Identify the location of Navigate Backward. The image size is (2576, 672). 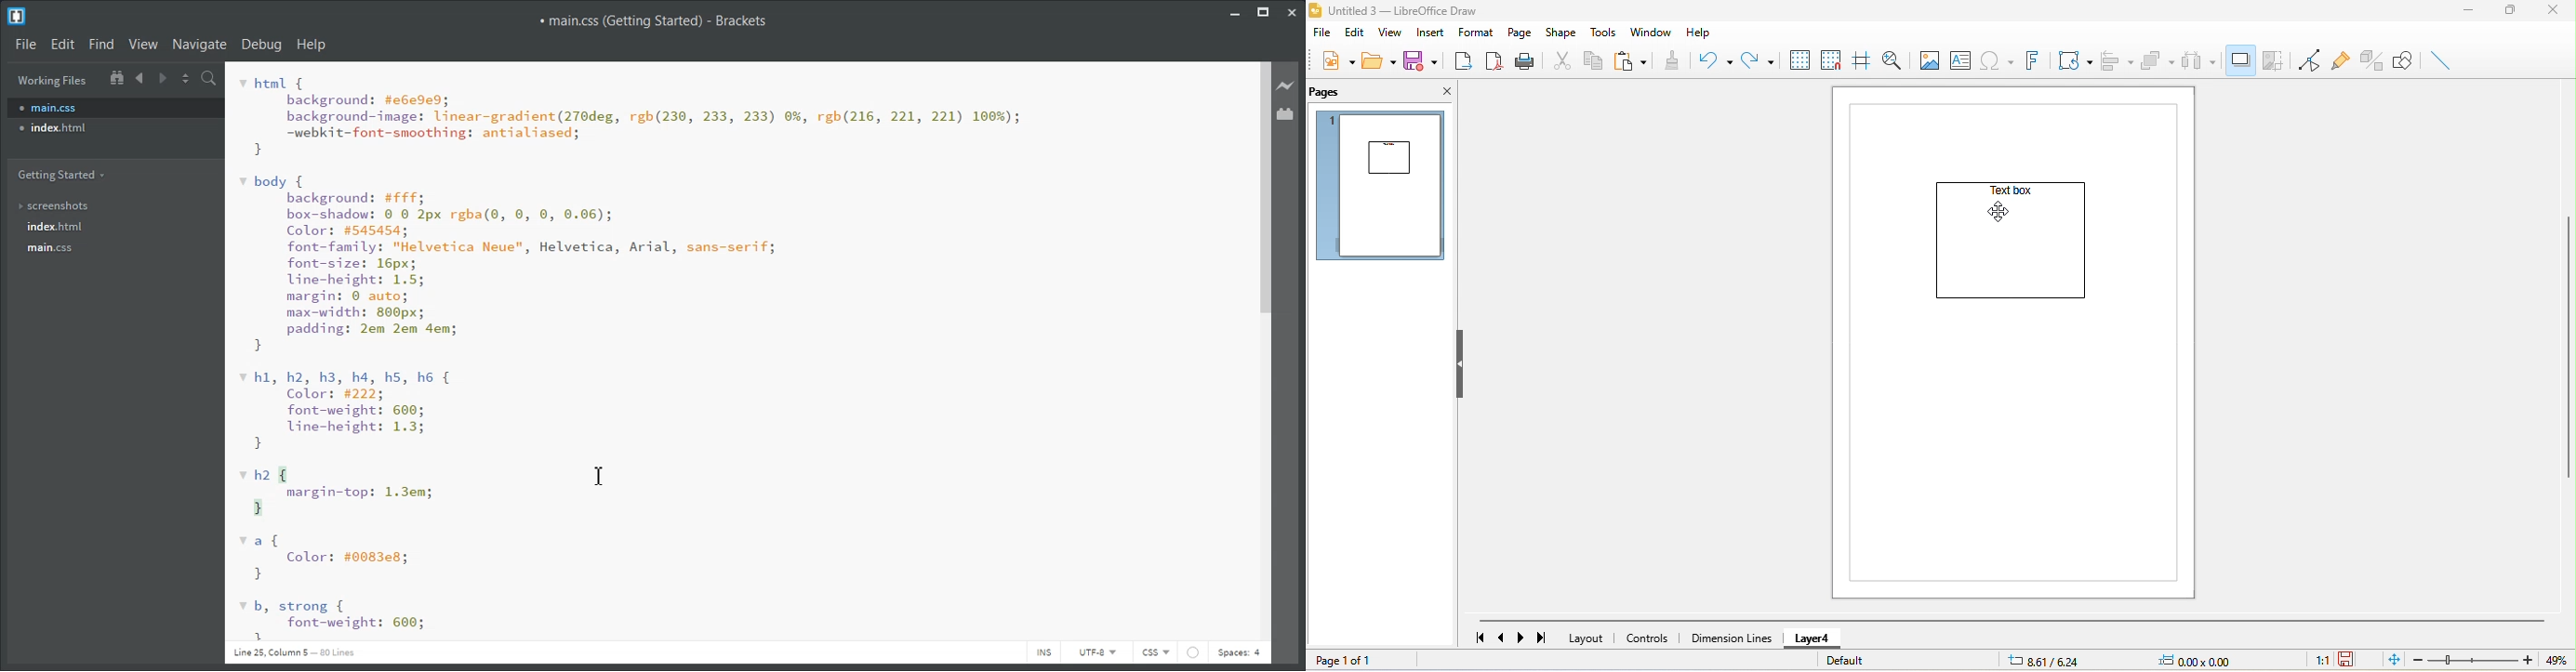
(142, 77).